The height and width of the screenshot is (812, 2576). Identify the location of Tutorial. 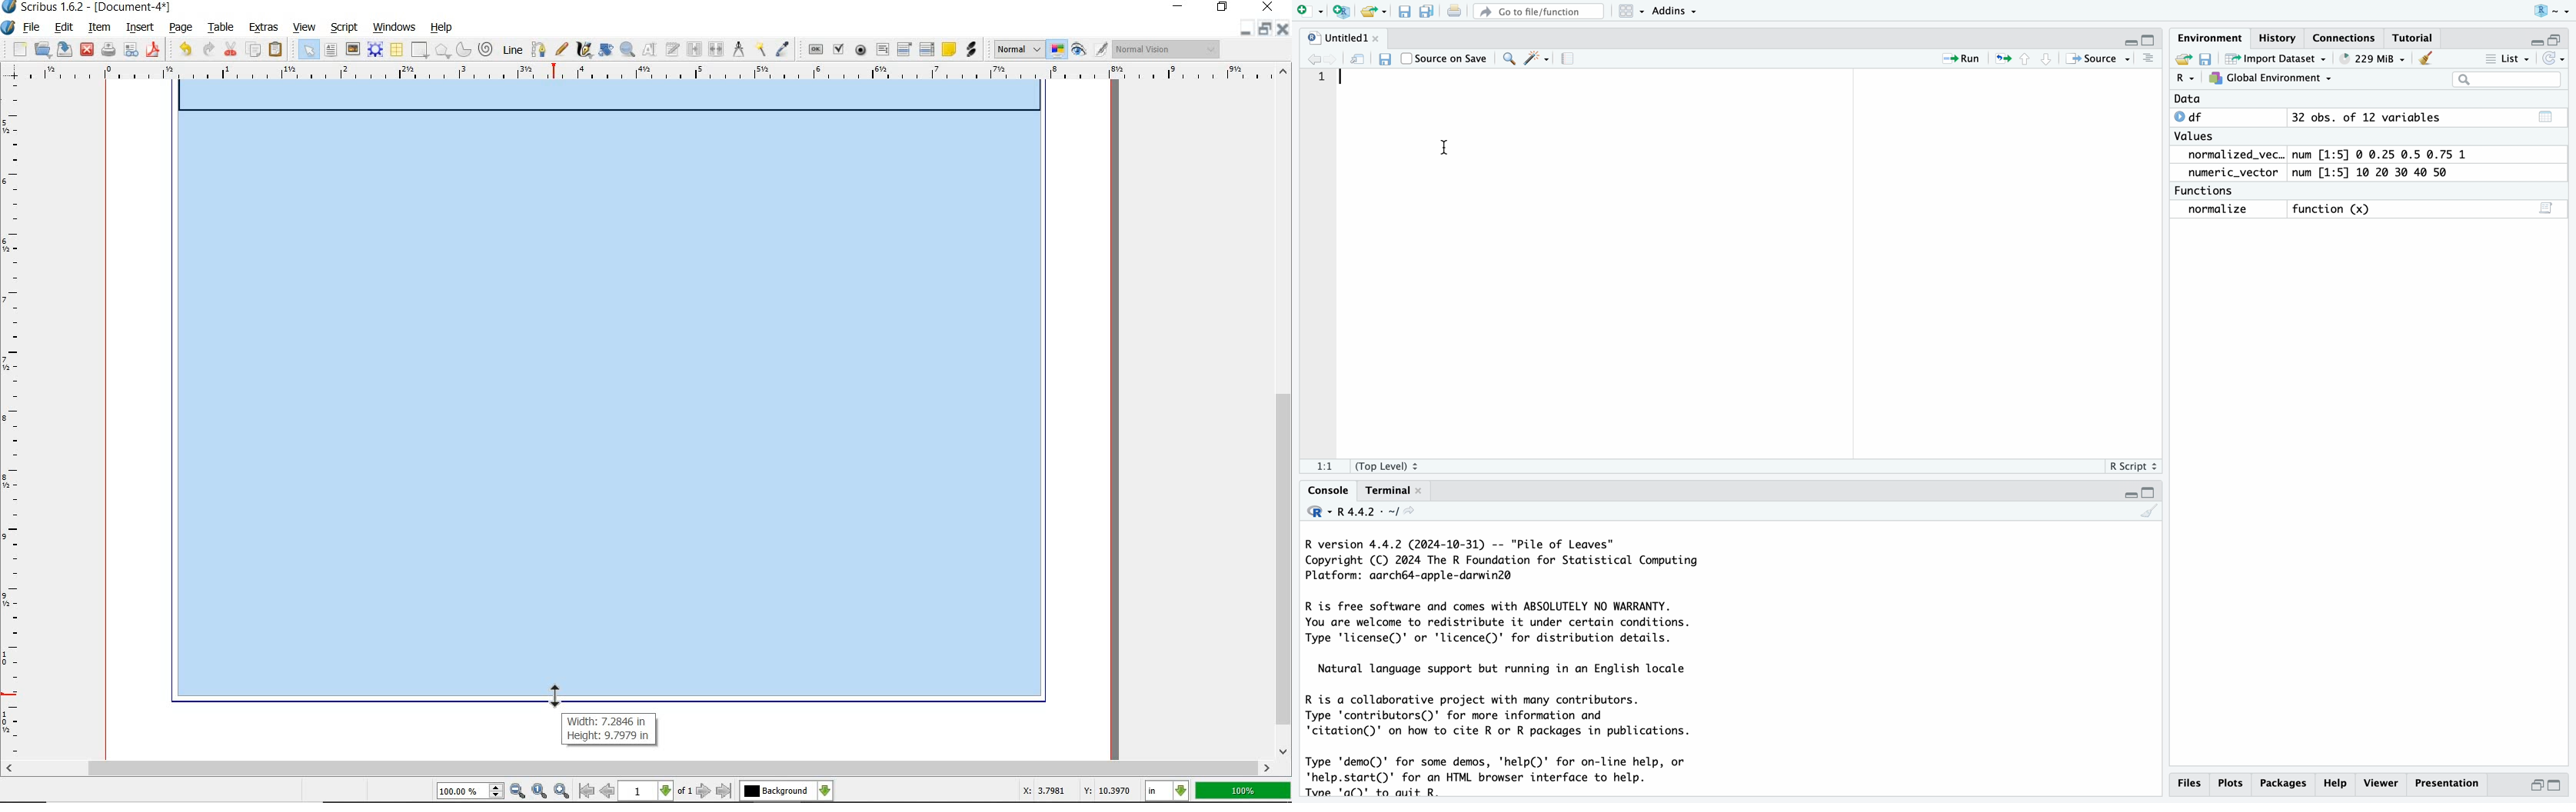
(2416, 39).